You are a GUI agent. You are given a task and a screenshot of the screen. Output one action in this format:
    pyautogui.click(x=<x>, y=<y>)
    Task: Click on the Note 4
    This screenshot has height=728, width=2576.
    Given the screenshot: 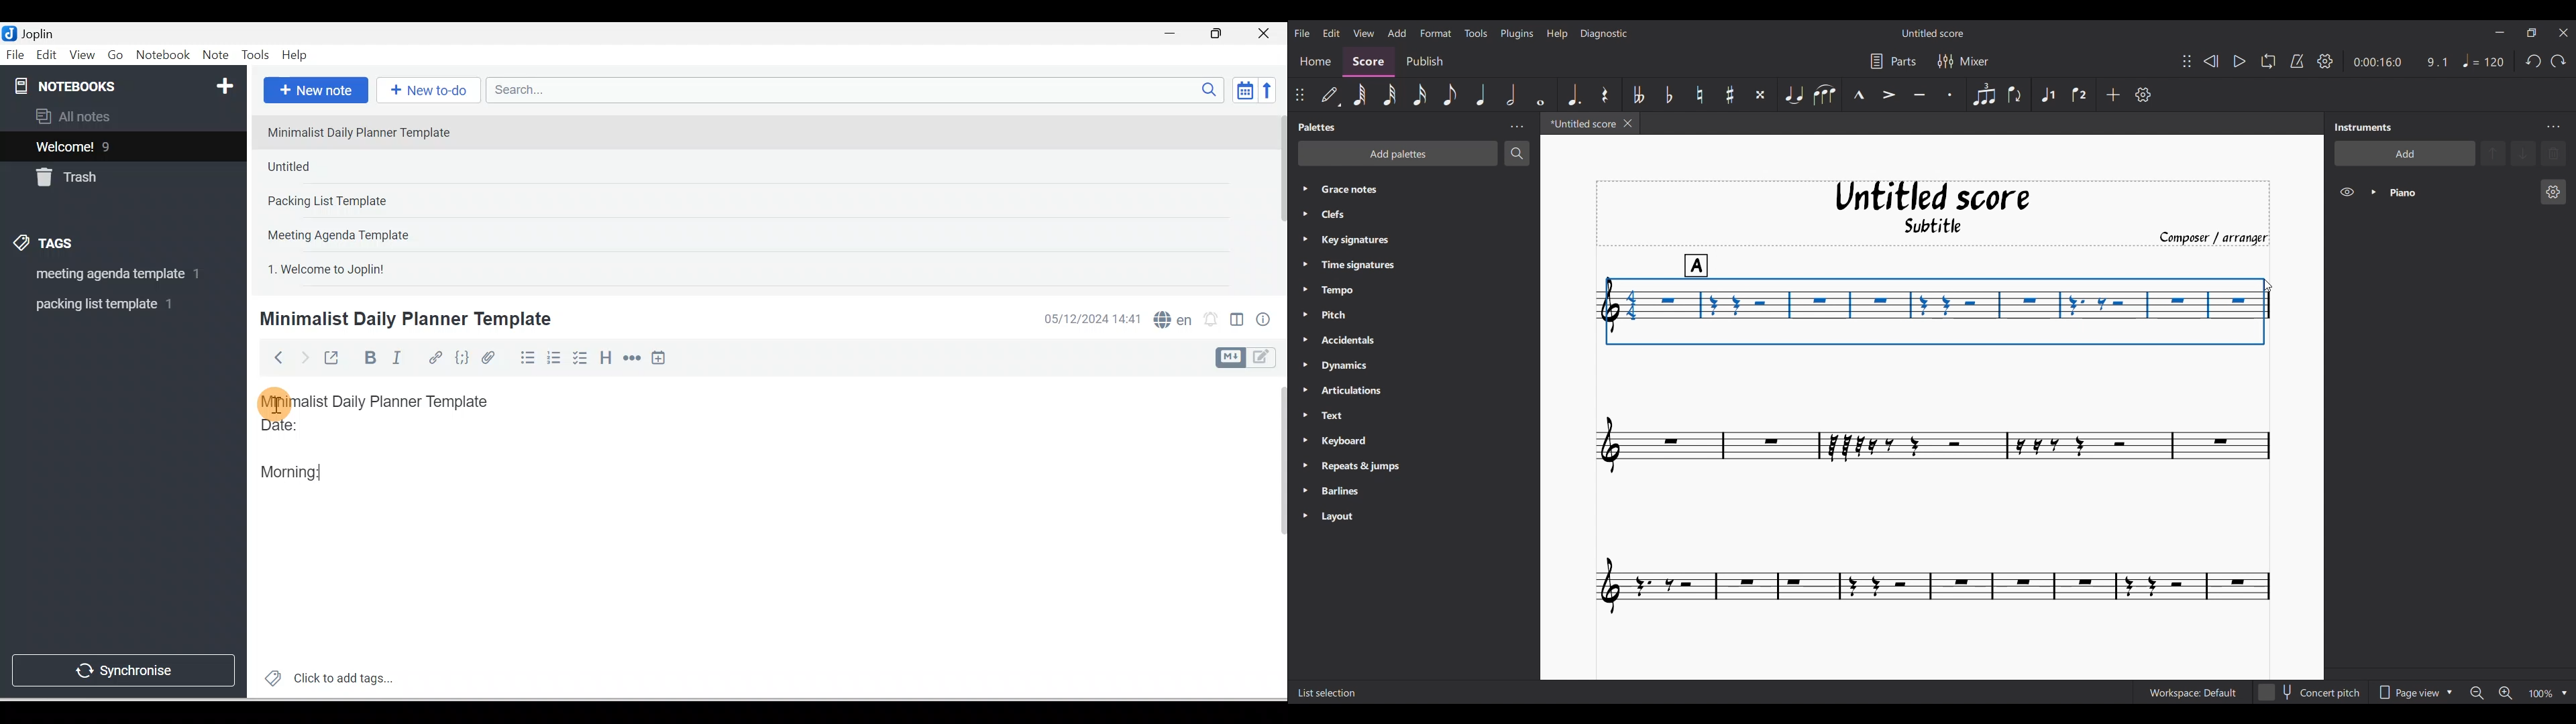 What is the action you would take?
    pyautogui.click(x=357, y=232)
    